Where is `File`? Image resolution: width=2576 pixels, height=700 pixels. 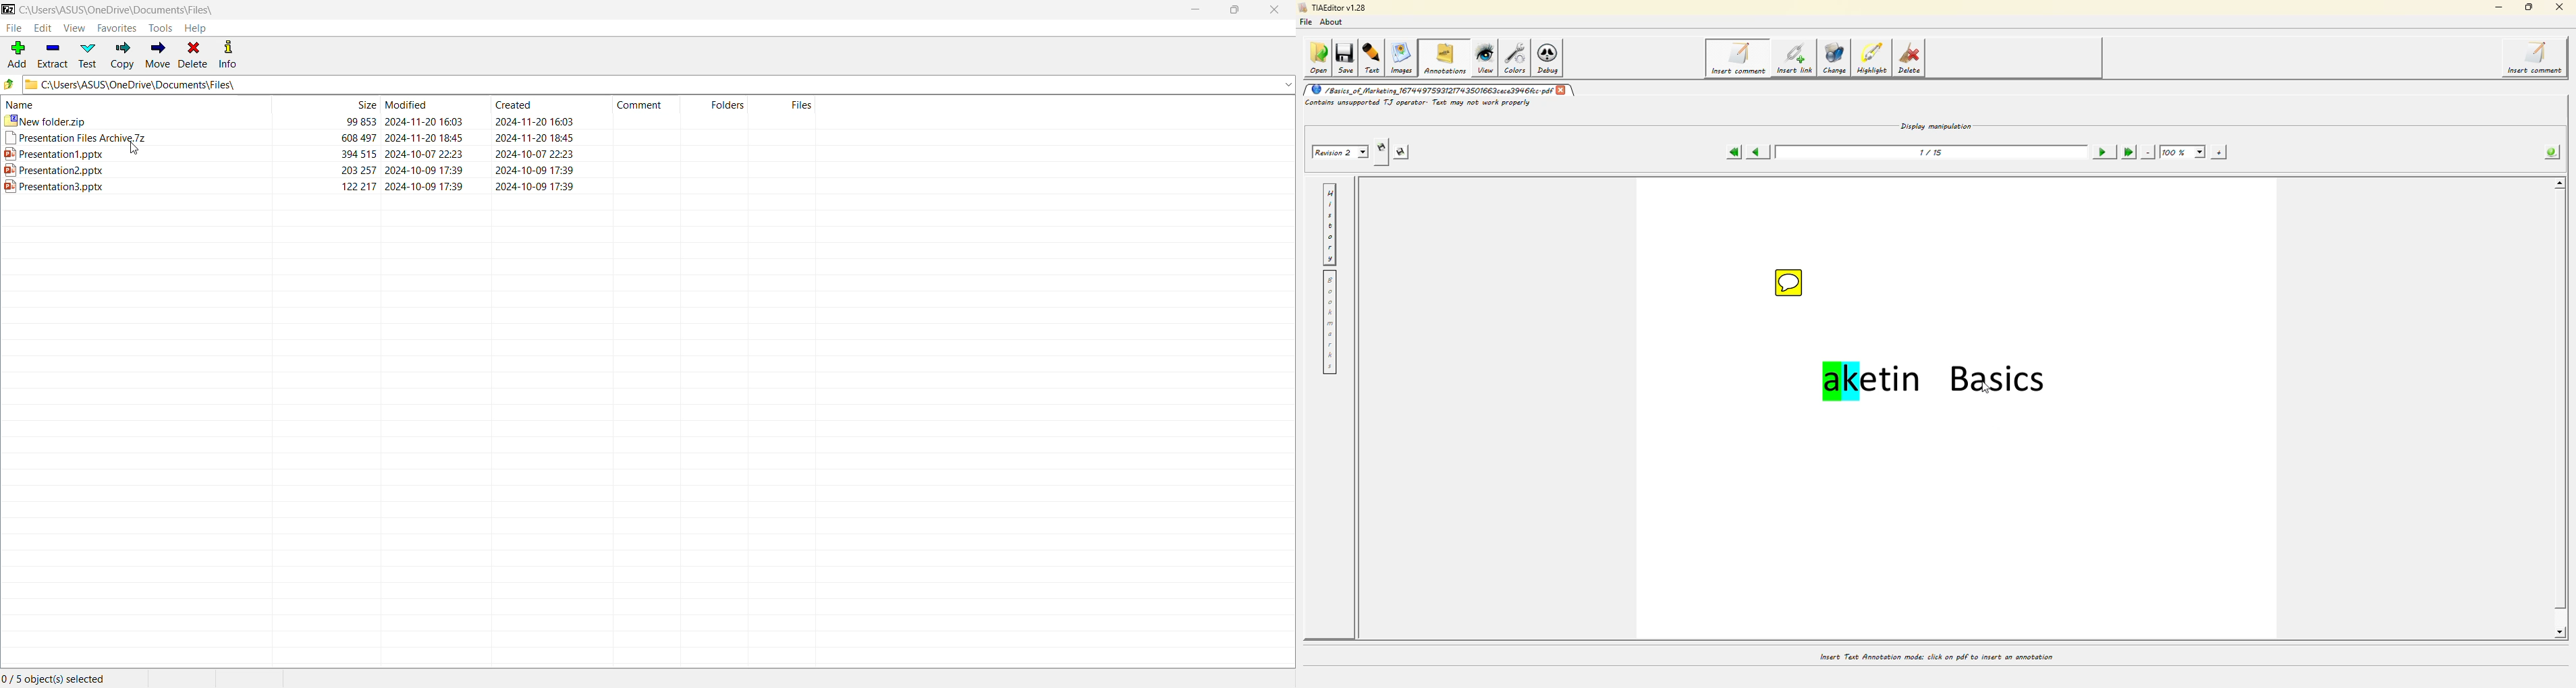 File is located at coordinates (12, 28).